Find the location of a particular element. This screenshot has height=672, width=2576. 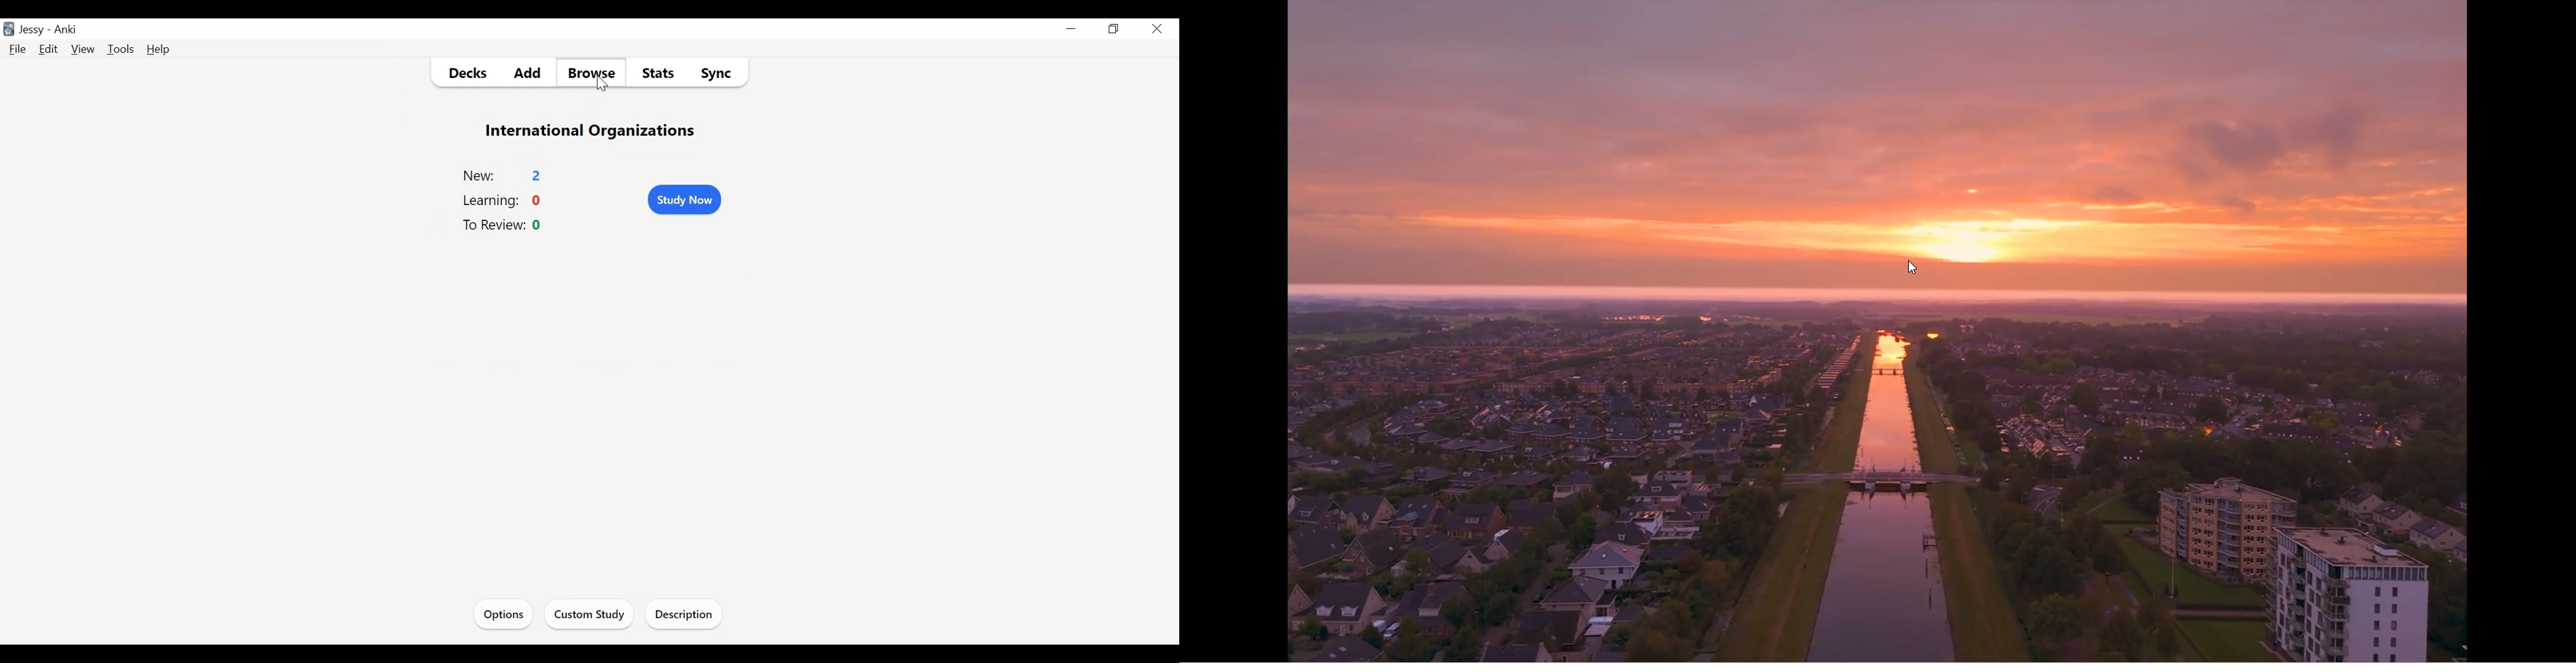

Anki is located at coordinates (69, 30).